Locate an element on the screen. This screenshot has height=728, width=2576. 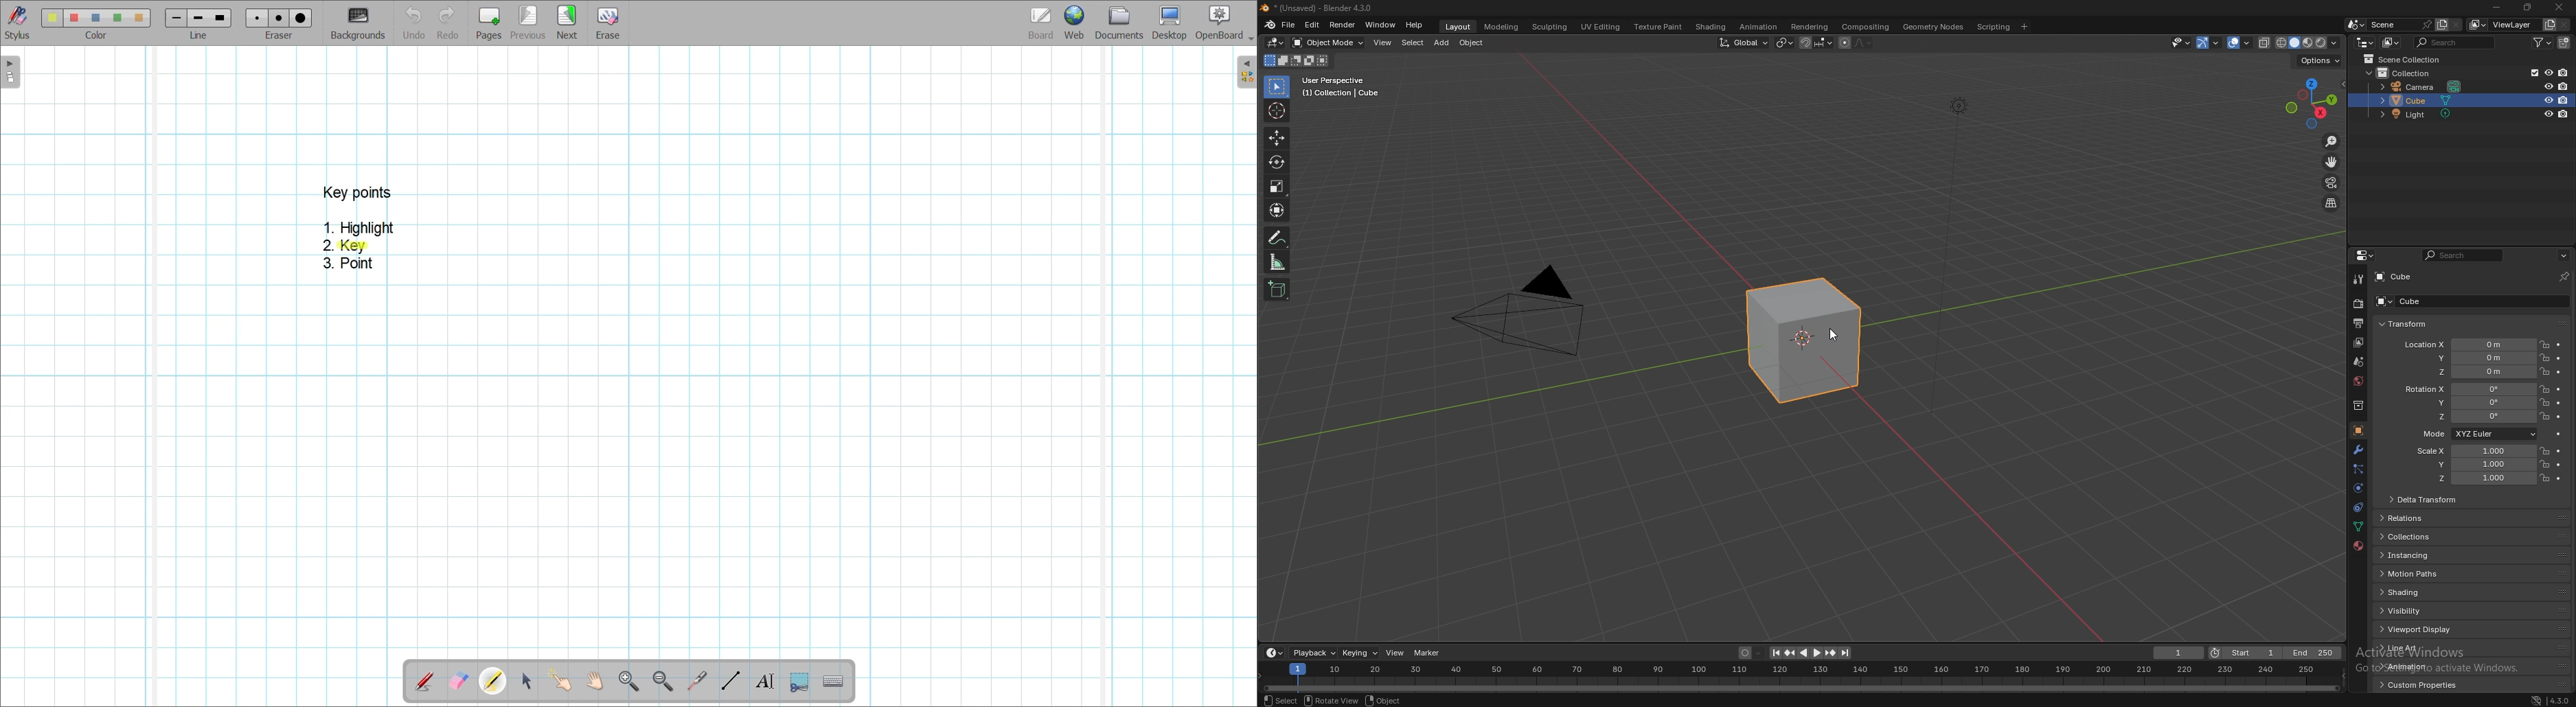
collection is located at coordinates (2407, 73).